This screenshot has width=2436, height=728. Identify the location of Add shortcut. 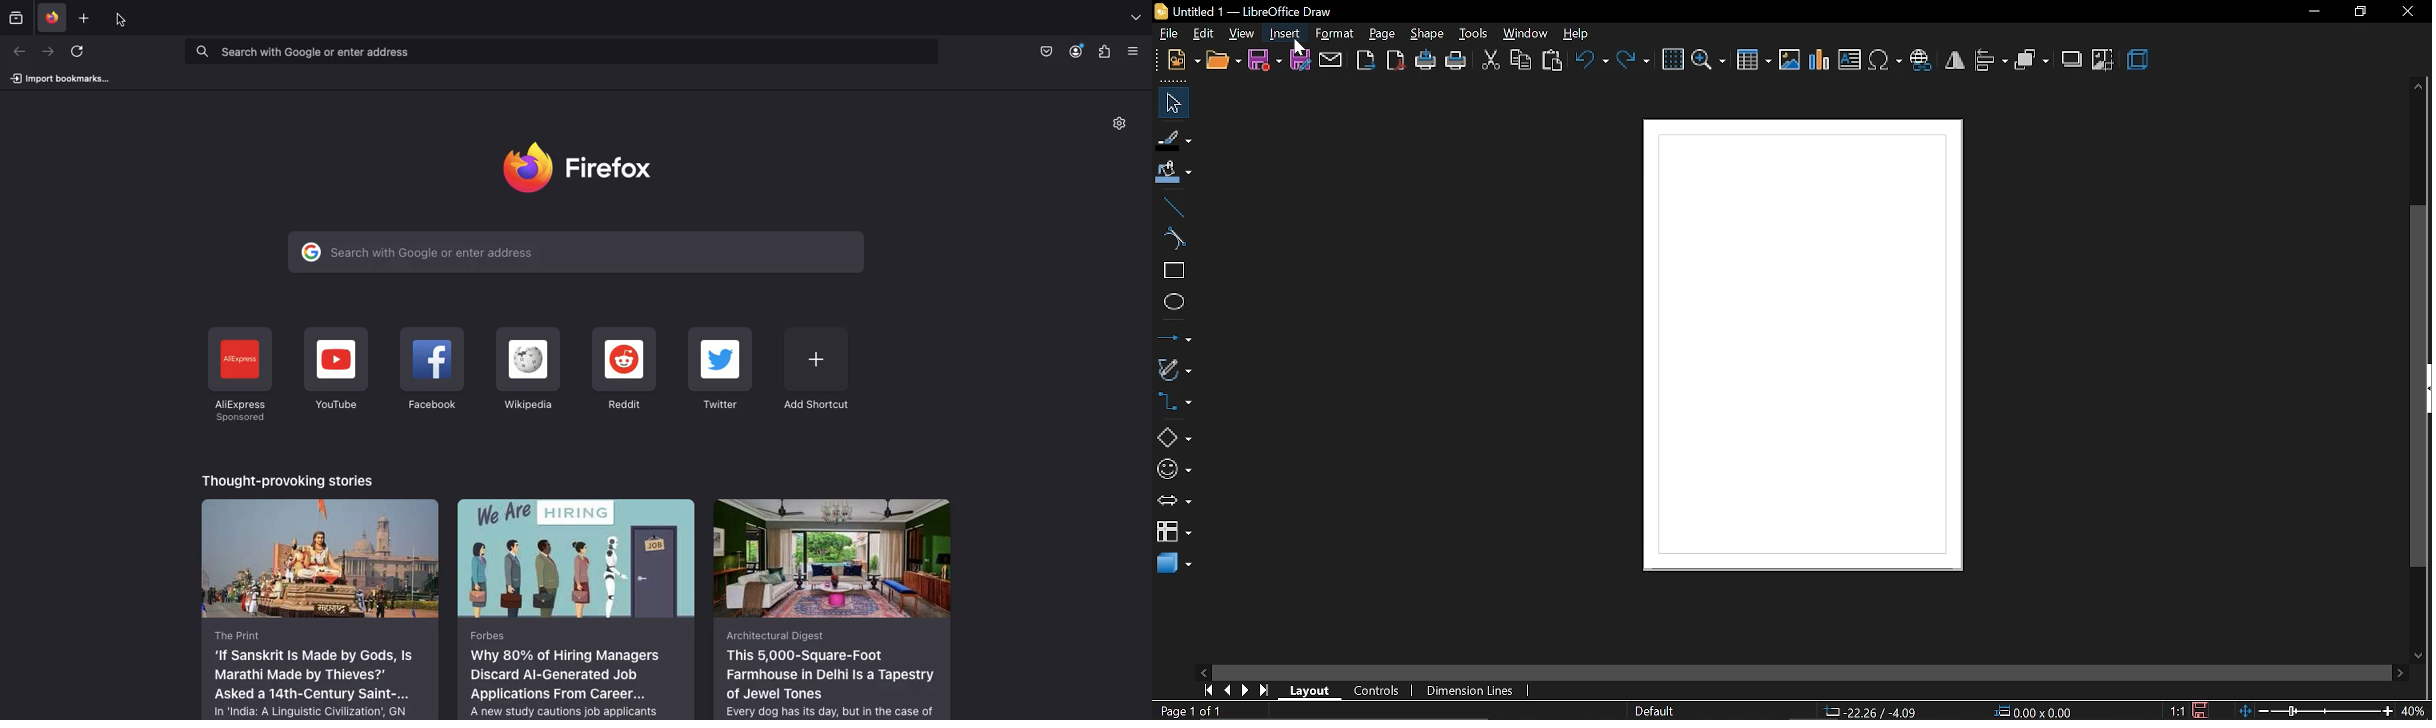
(815, 368).